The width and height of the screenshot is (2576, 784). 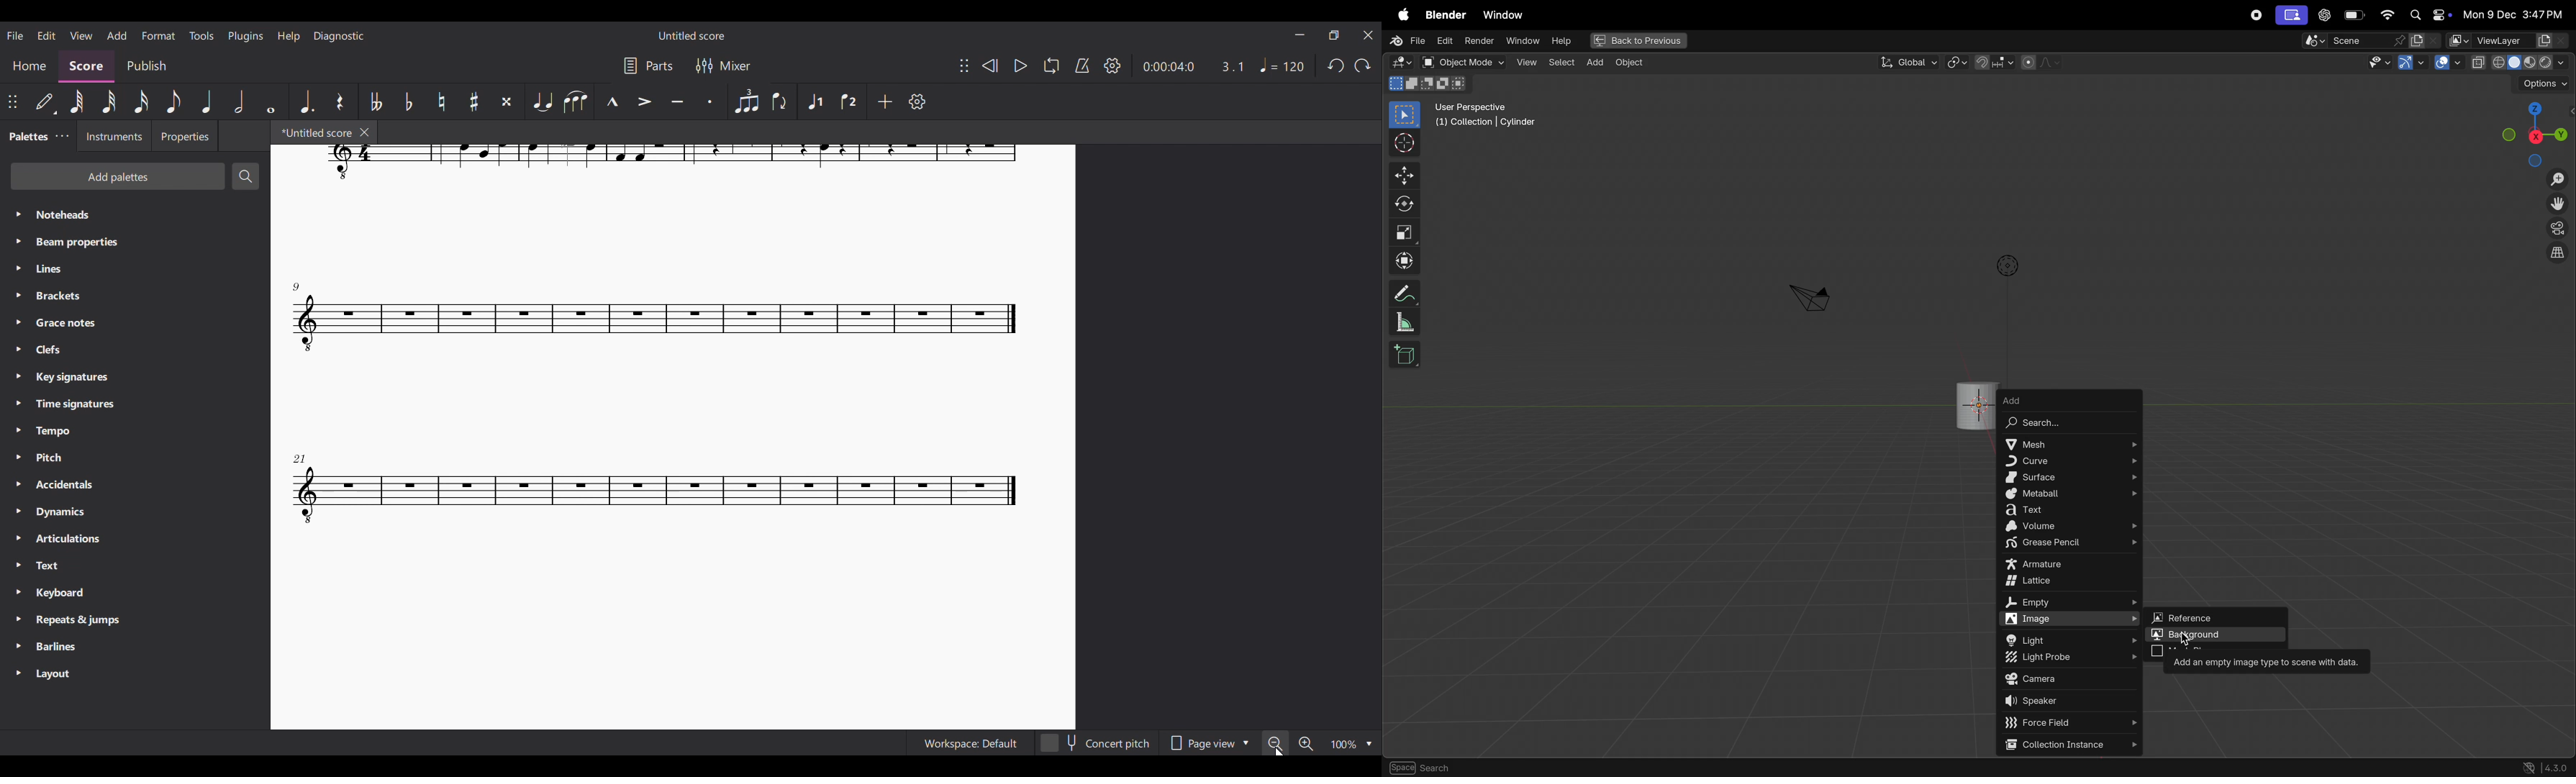 I want to click on Slur, so click(x=576, y=101).